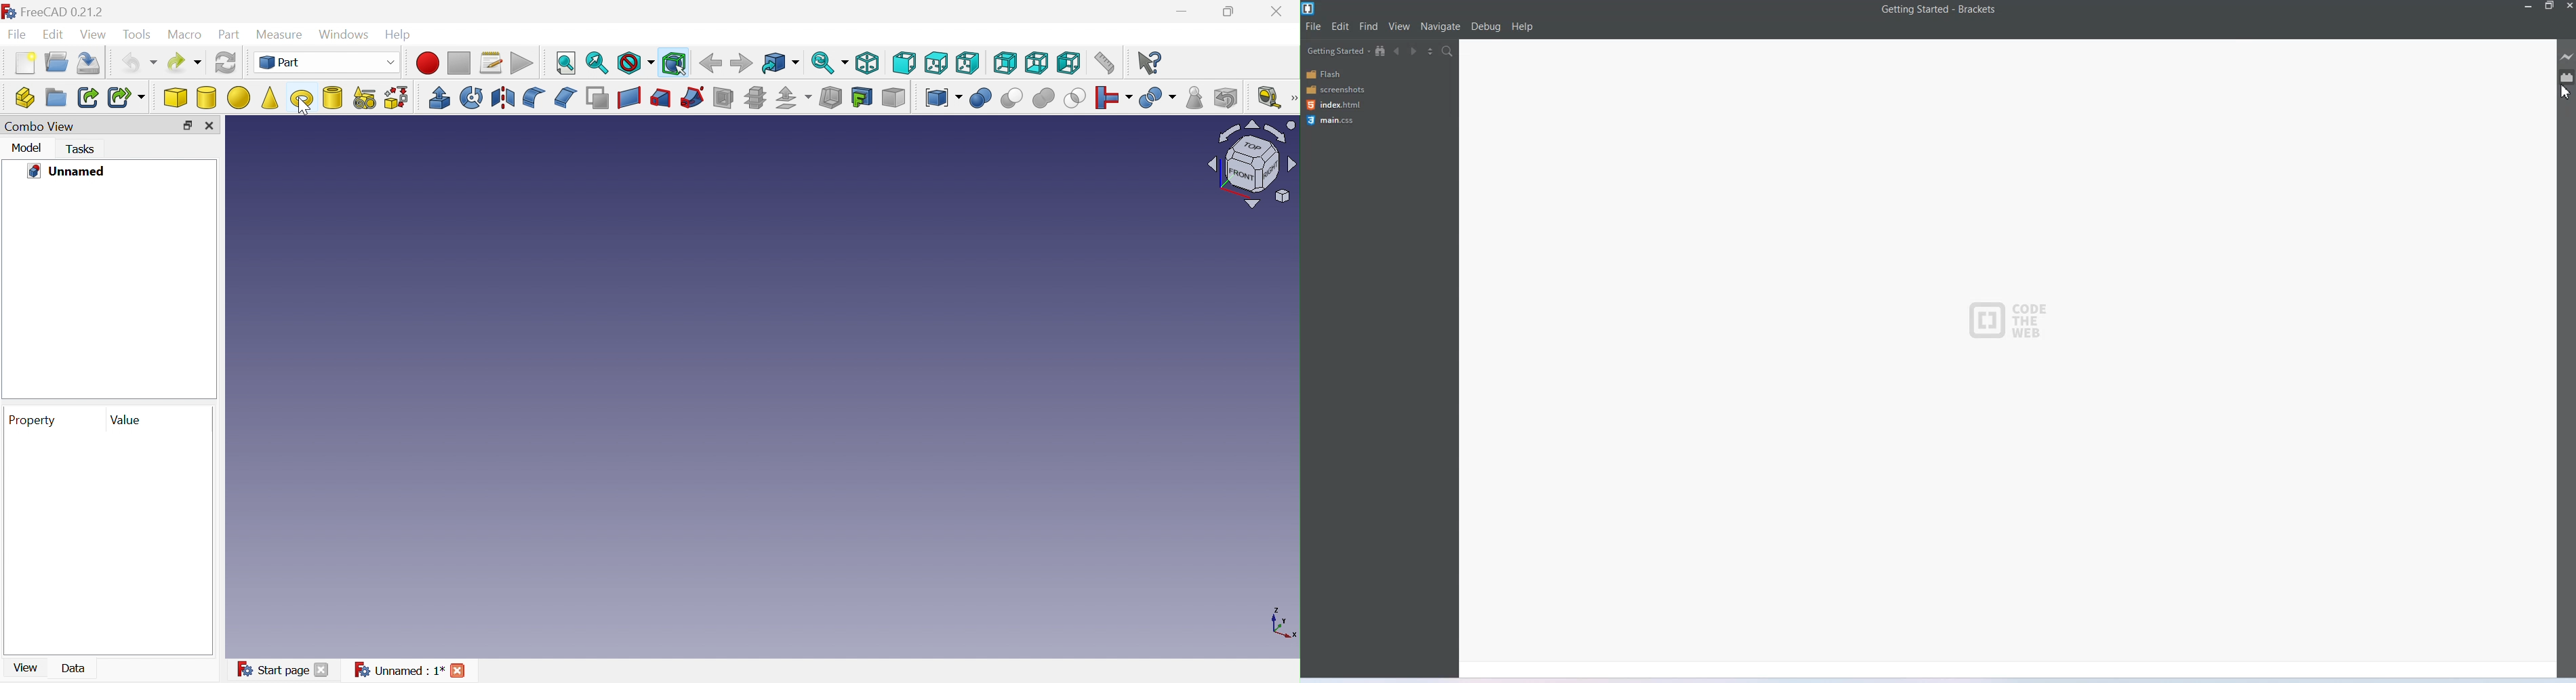  What do you see at coordinates (740, 62) in the screenshot?
I see `Forward` at bounding box center [740, 62].